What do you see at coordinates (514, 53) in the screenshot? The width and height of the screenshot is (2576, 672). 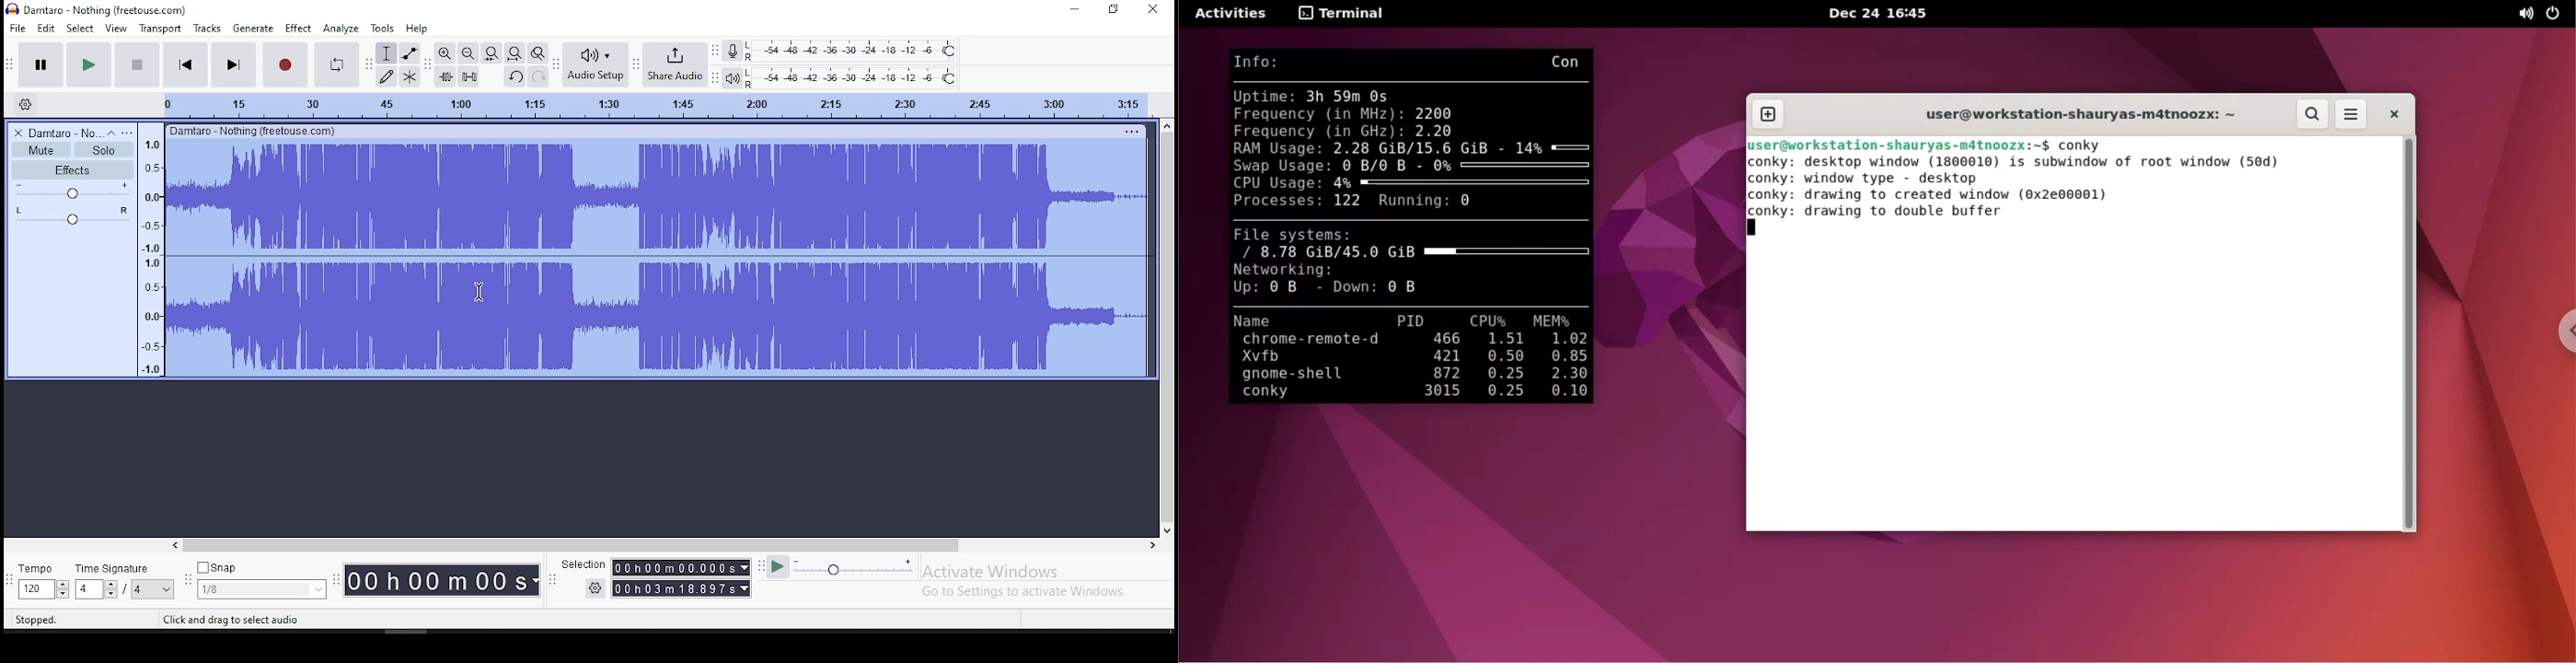 I see `fit project to width` at bounding box center [514, 53].